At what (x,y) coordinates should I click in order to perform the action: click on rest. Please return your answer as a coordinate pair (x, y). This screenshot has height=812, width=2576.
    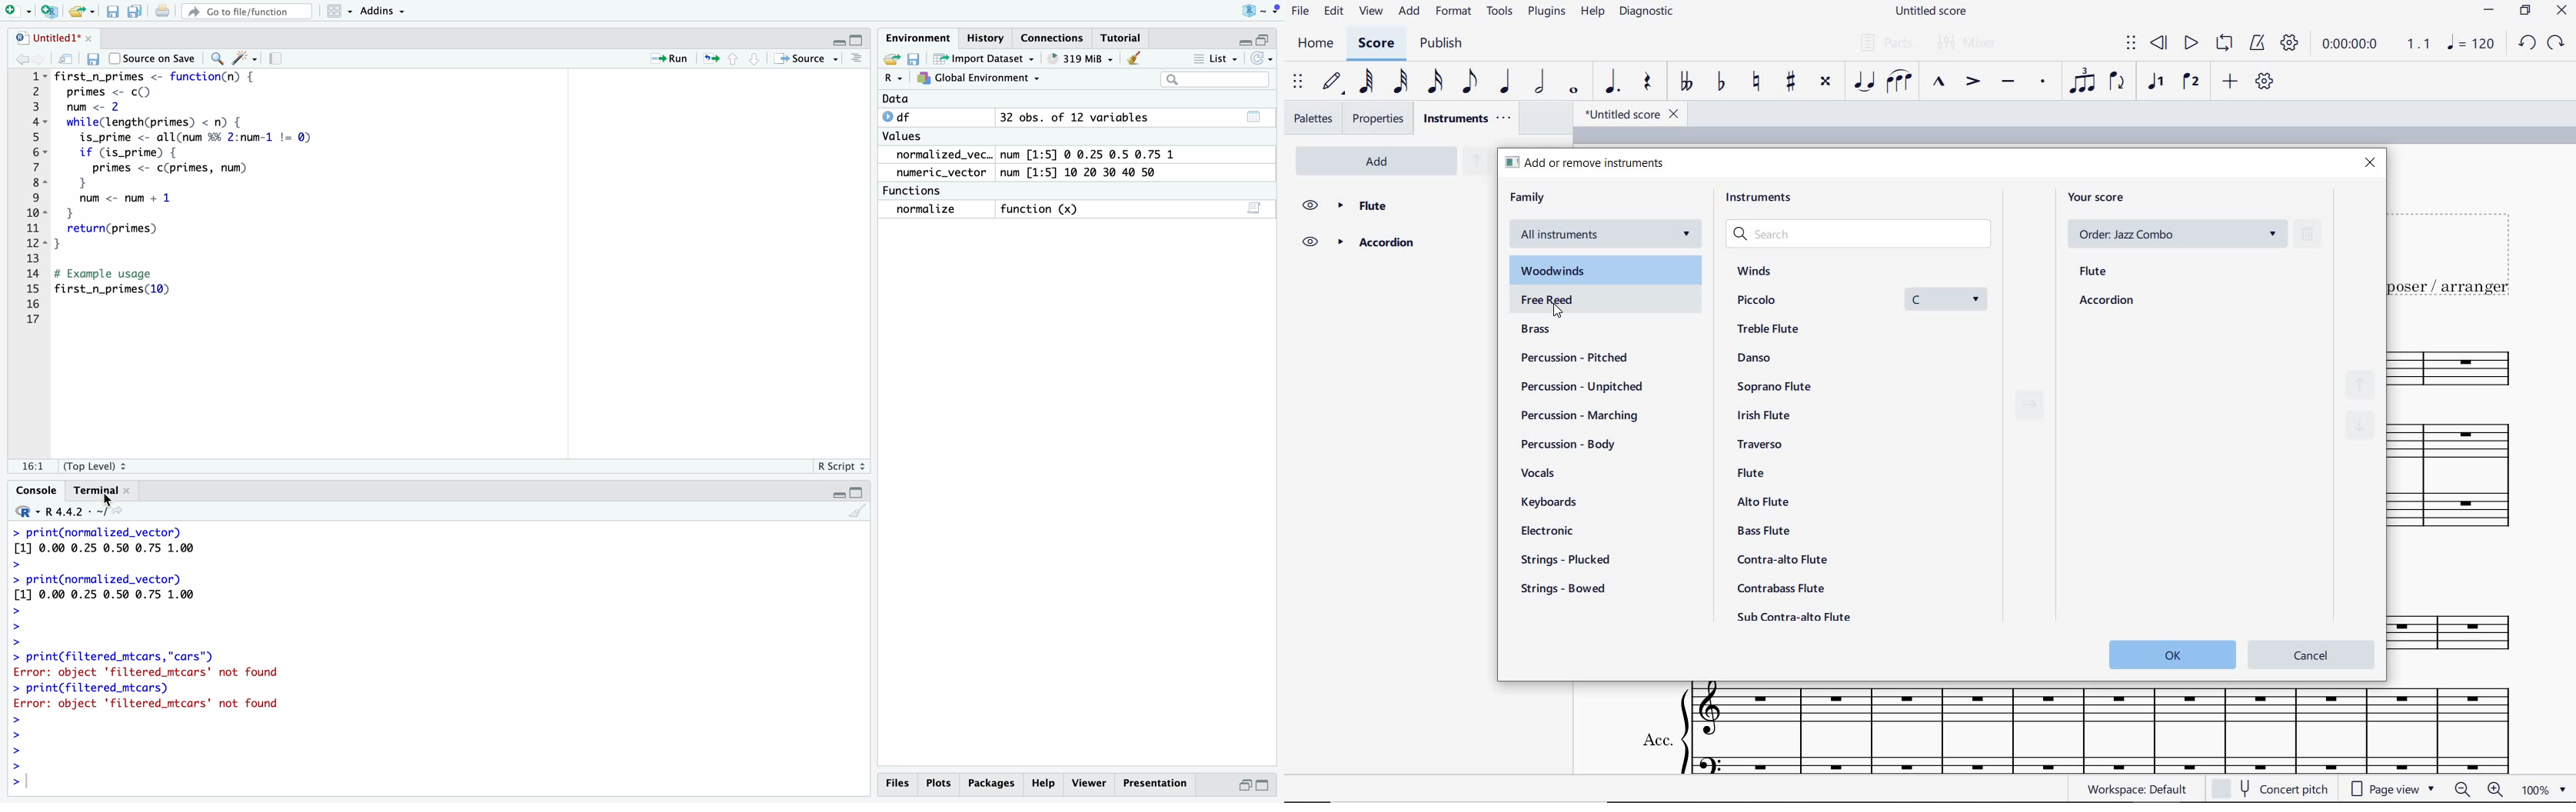
    Looking at the image, I should click on (1646, 82).